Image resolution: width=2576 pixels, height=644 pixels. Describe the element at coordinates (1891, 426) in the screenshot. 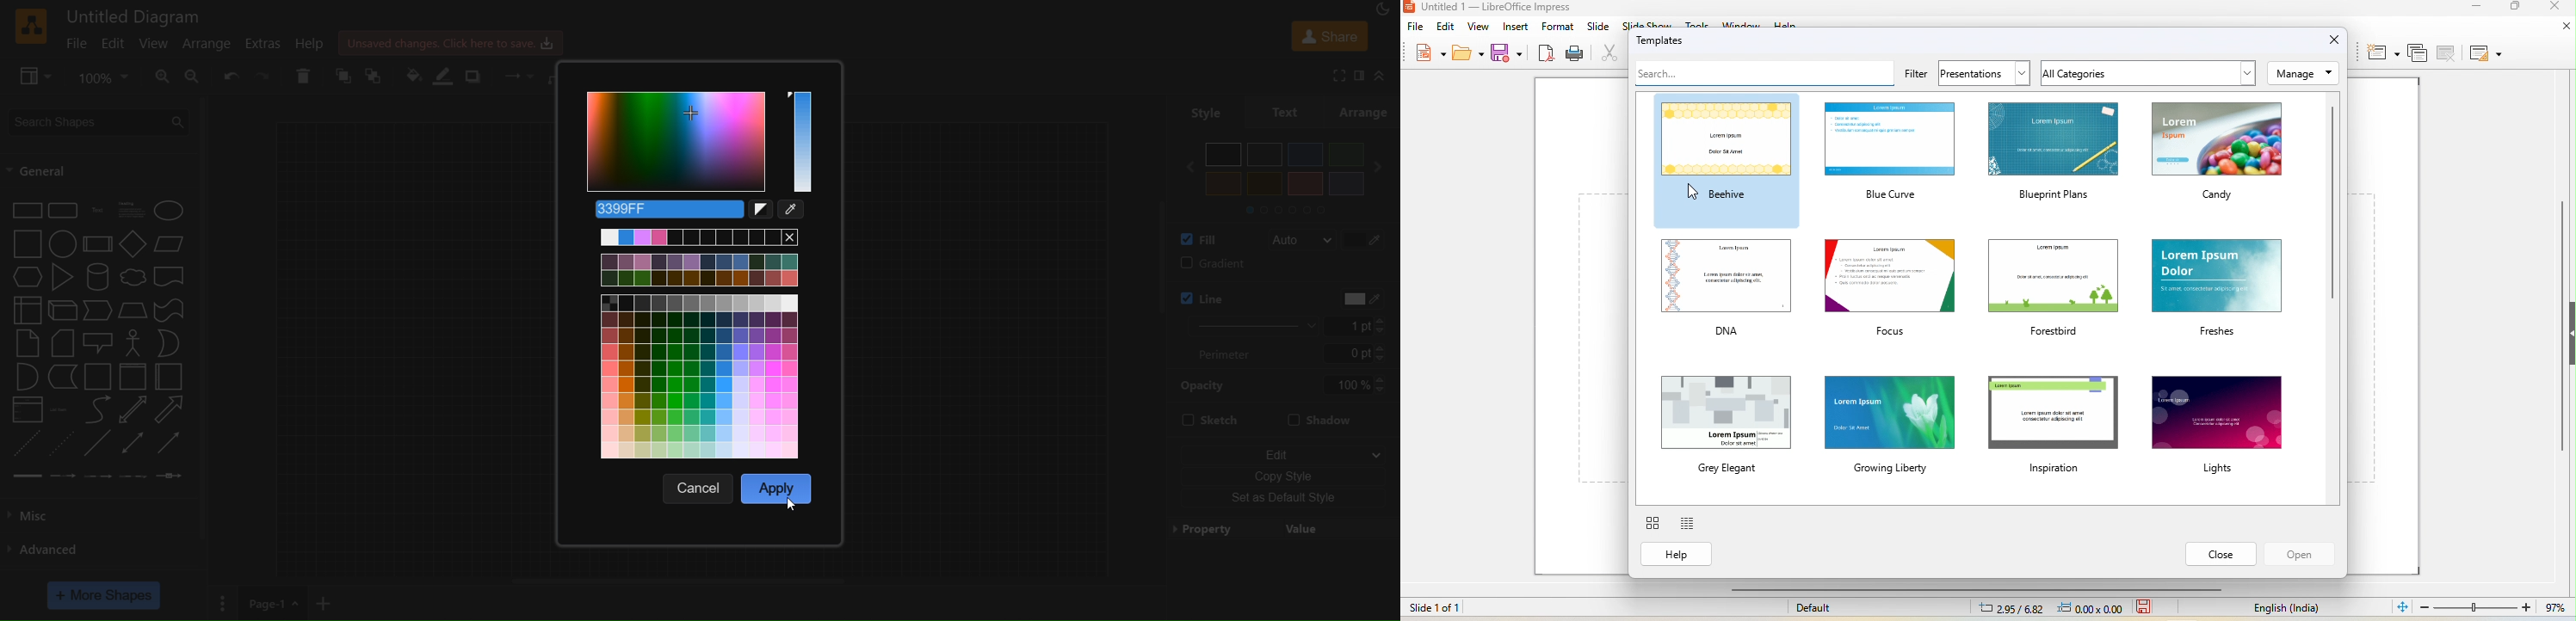

I see `growing liberty` at that location.